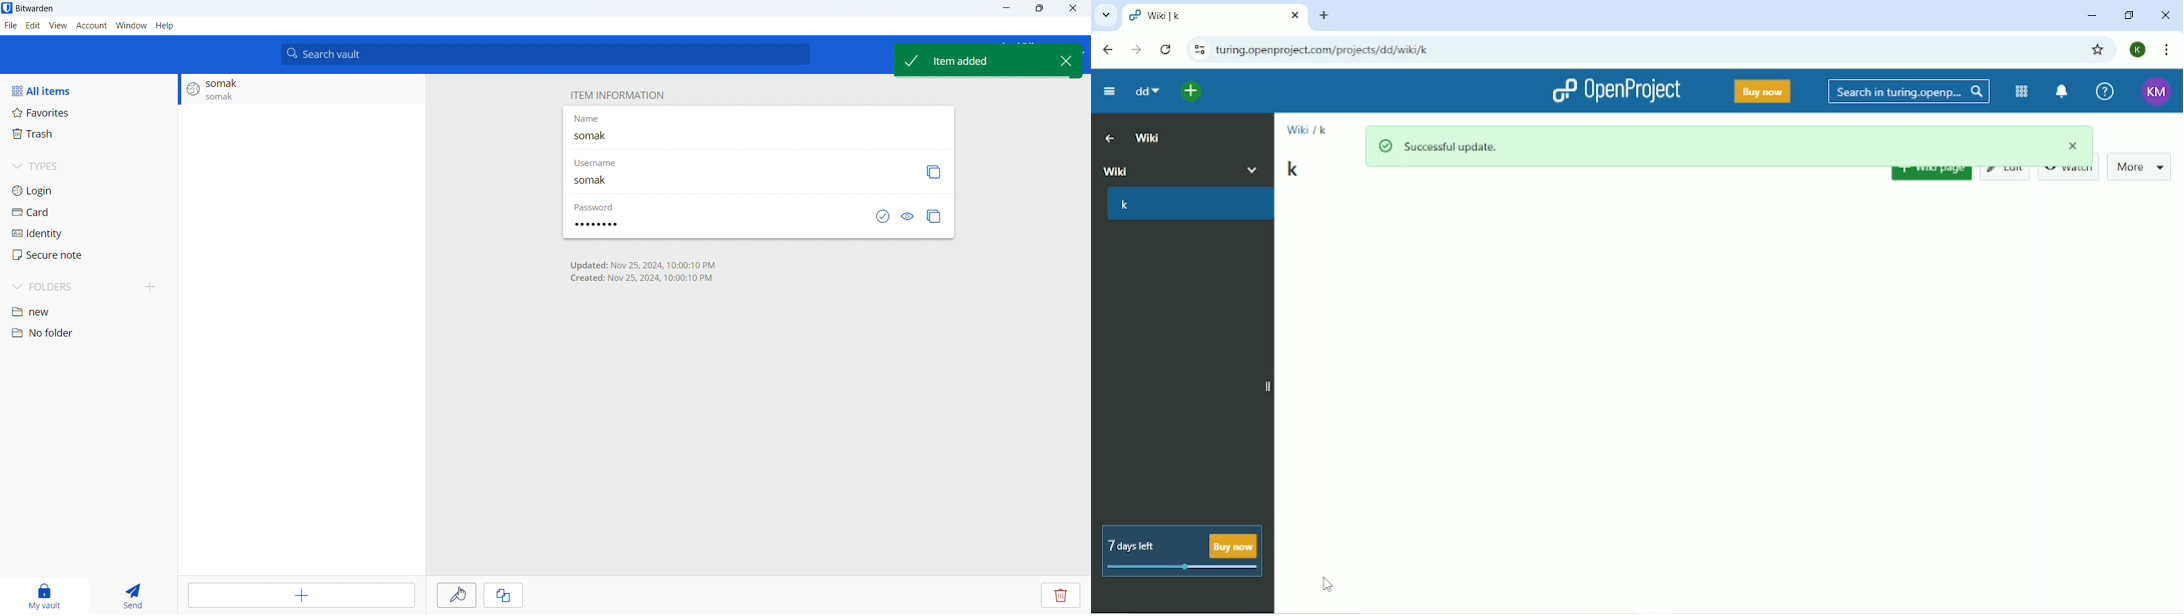 Image resolution: width=2184 pixels, height=616 pixels. Describe the element at coordinates (661, 271) in the screenshot. I see `UPDATION AND CREATION DATE` at that location.